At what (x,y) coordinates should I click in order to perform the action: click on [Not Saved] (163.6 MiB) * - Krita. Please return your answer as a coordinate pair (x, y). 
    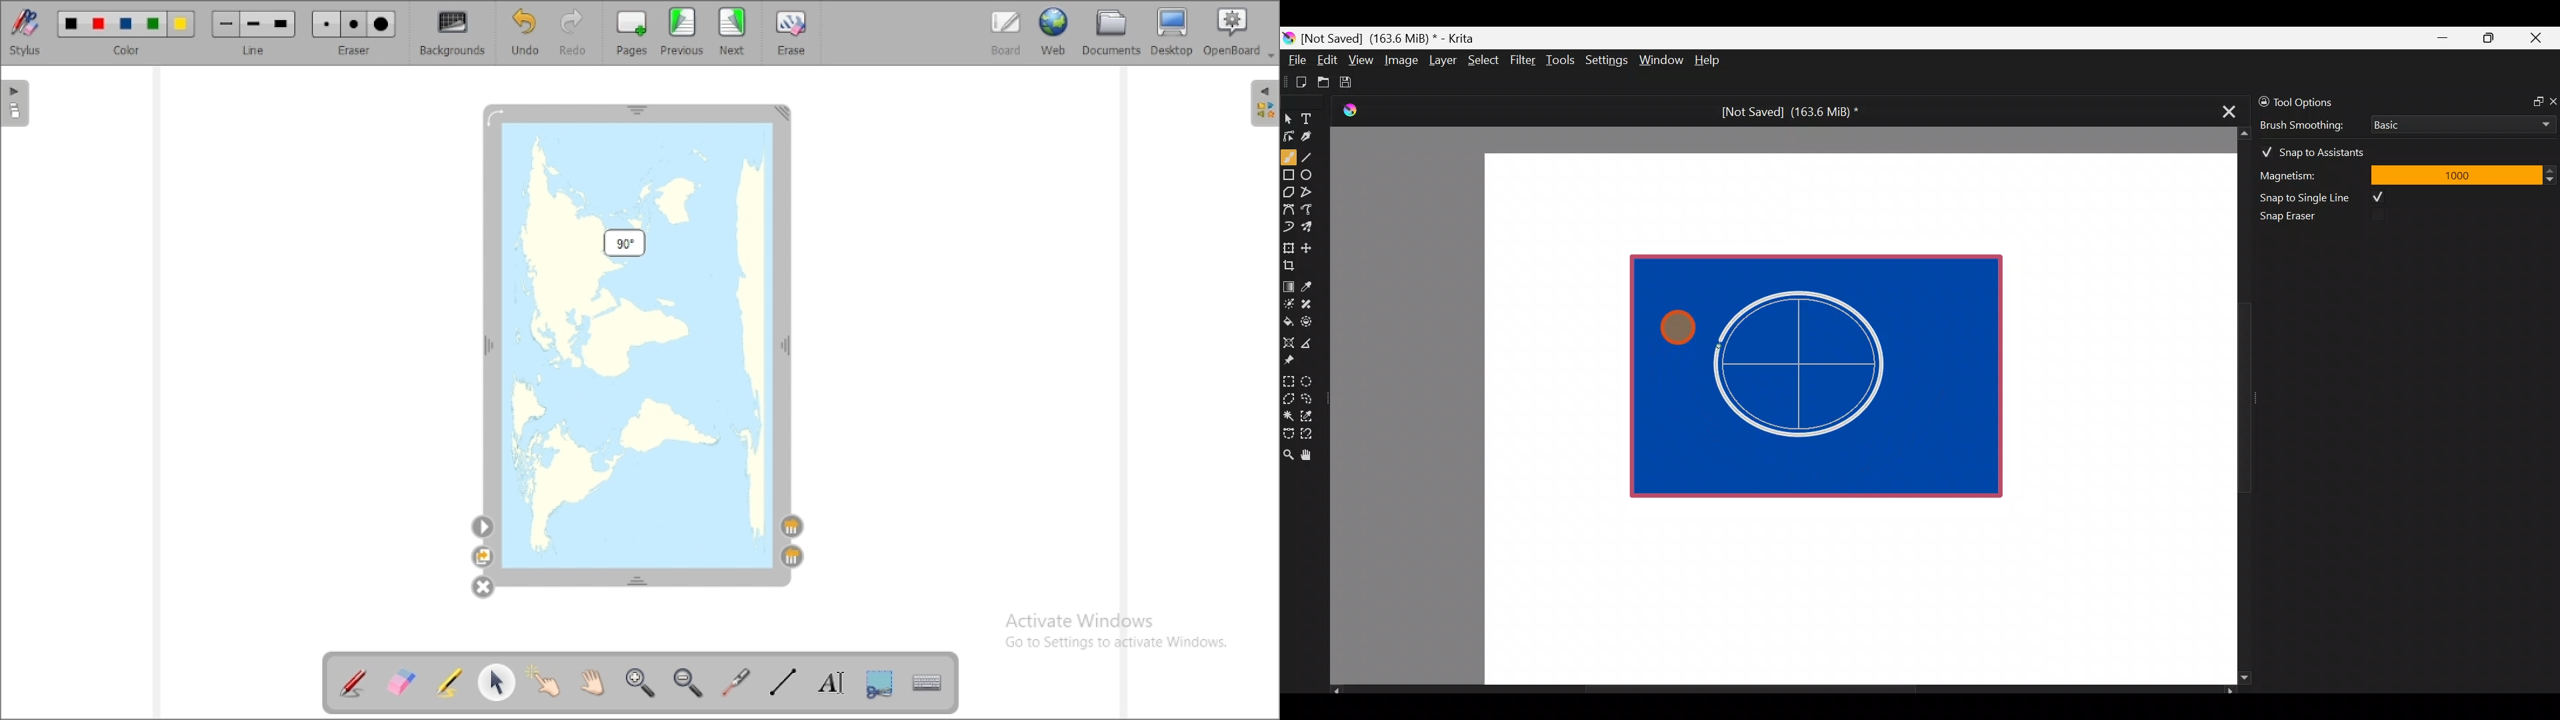
    Looking at the image, I should click on (1395, 37).